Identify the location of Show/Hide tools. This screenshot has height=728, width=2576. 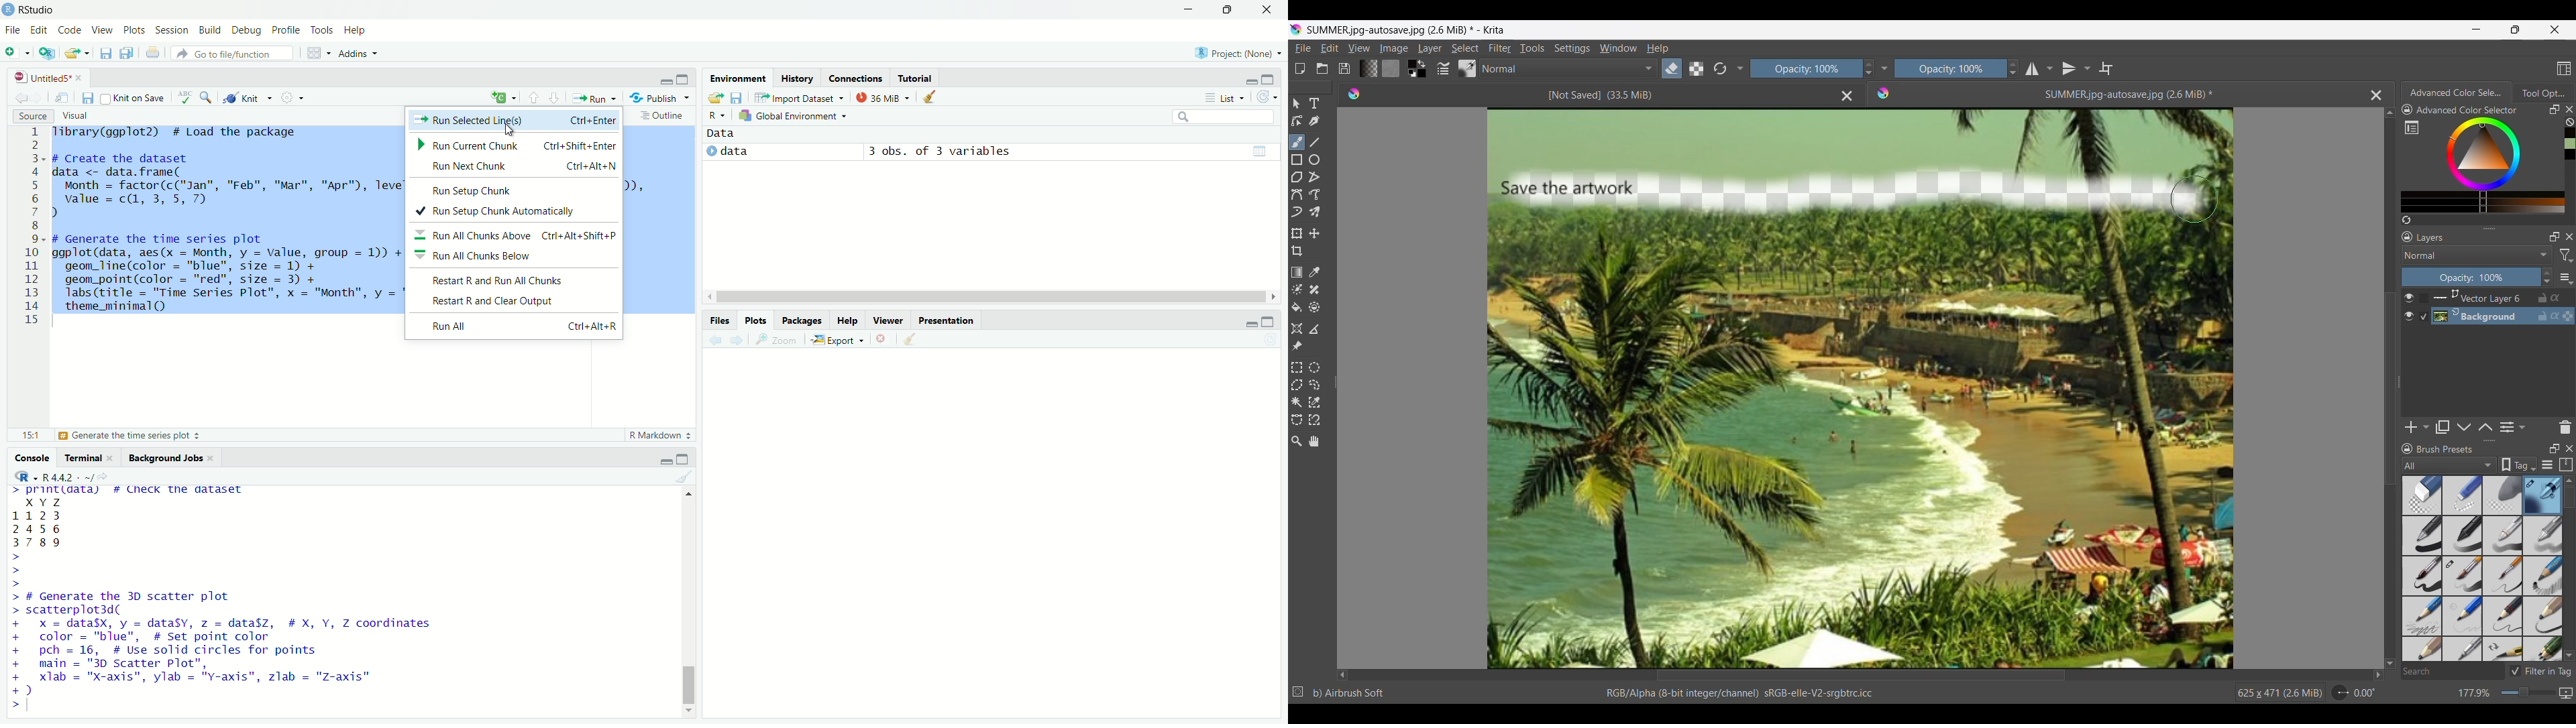
(1741, 69).